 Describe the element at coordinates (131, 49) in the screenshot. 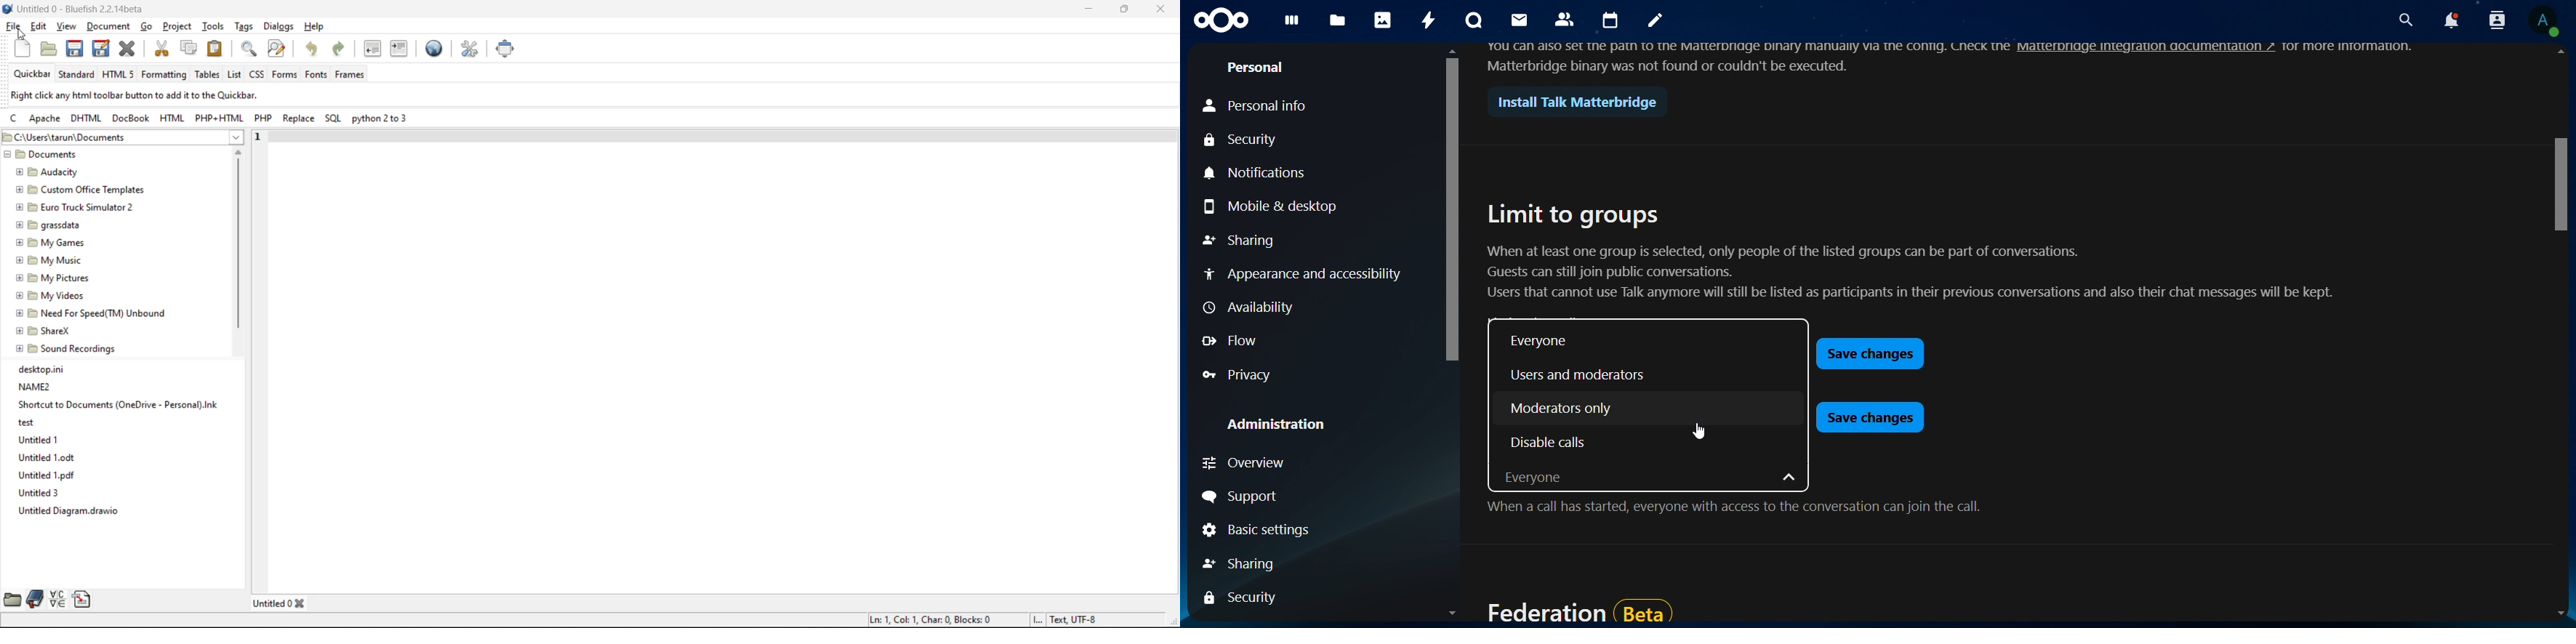

I see `close file` at that location.